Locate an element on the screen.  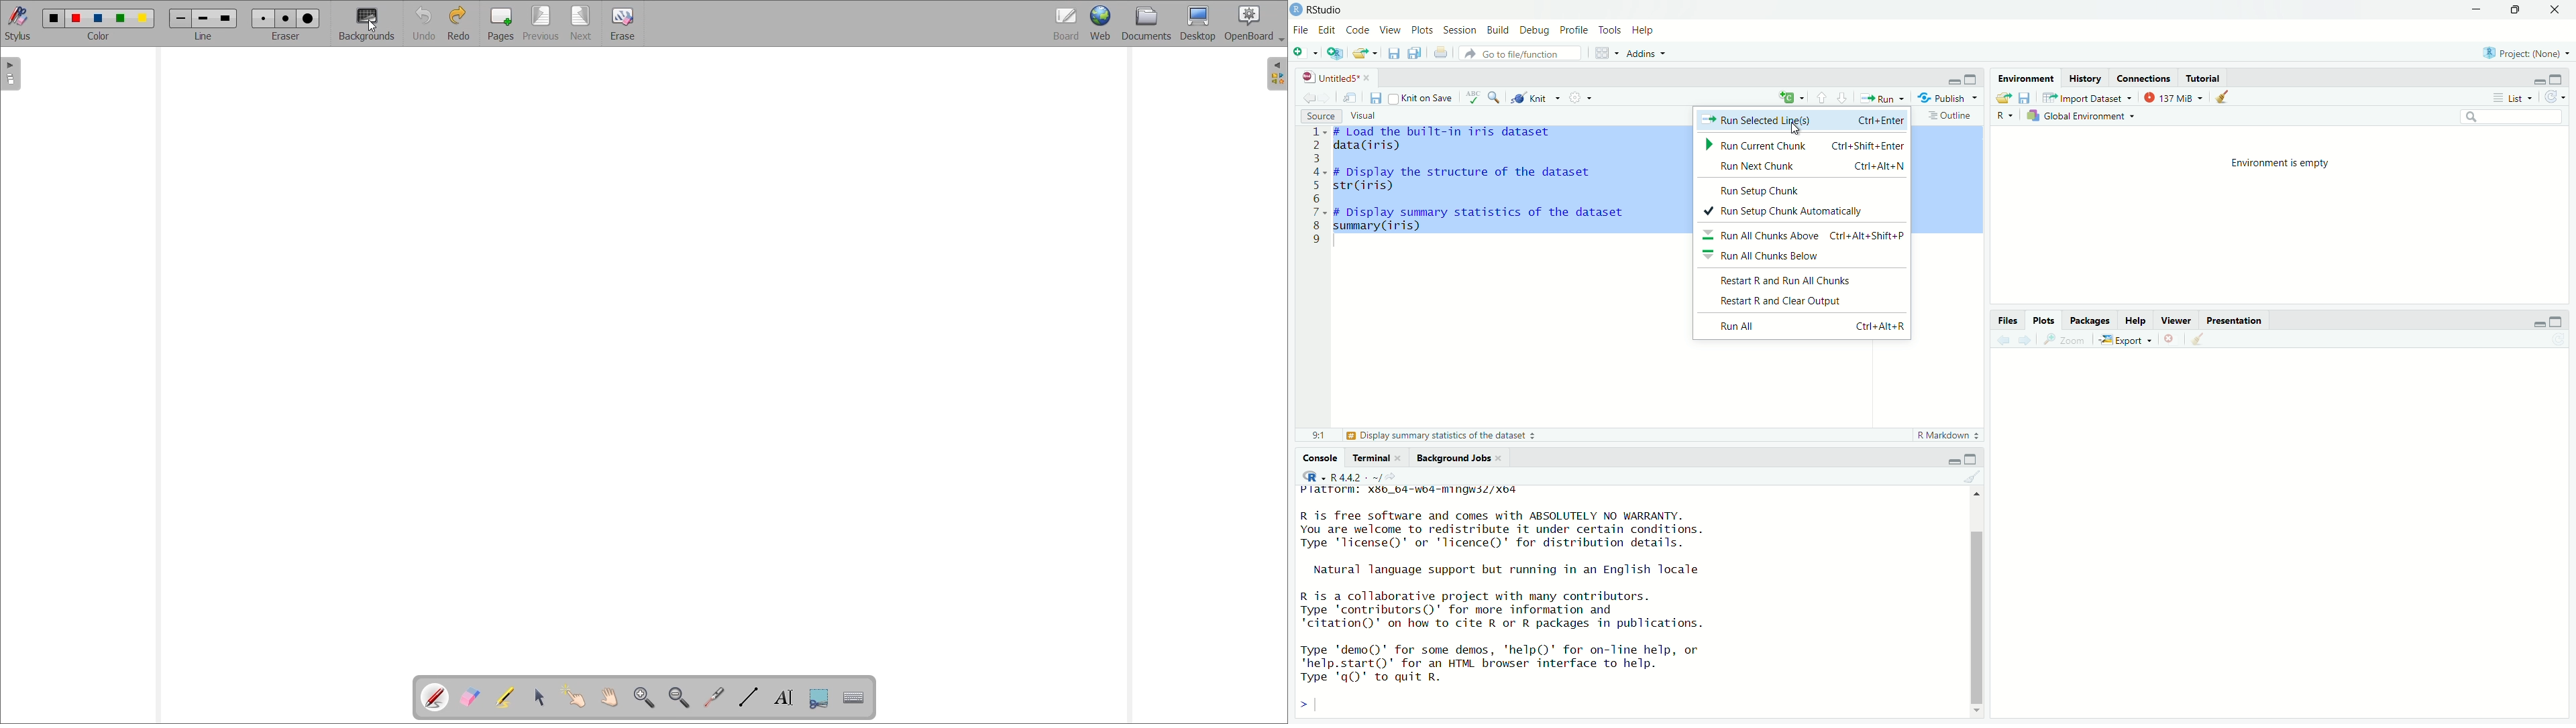
Export is located at coordinates (2123, 340).